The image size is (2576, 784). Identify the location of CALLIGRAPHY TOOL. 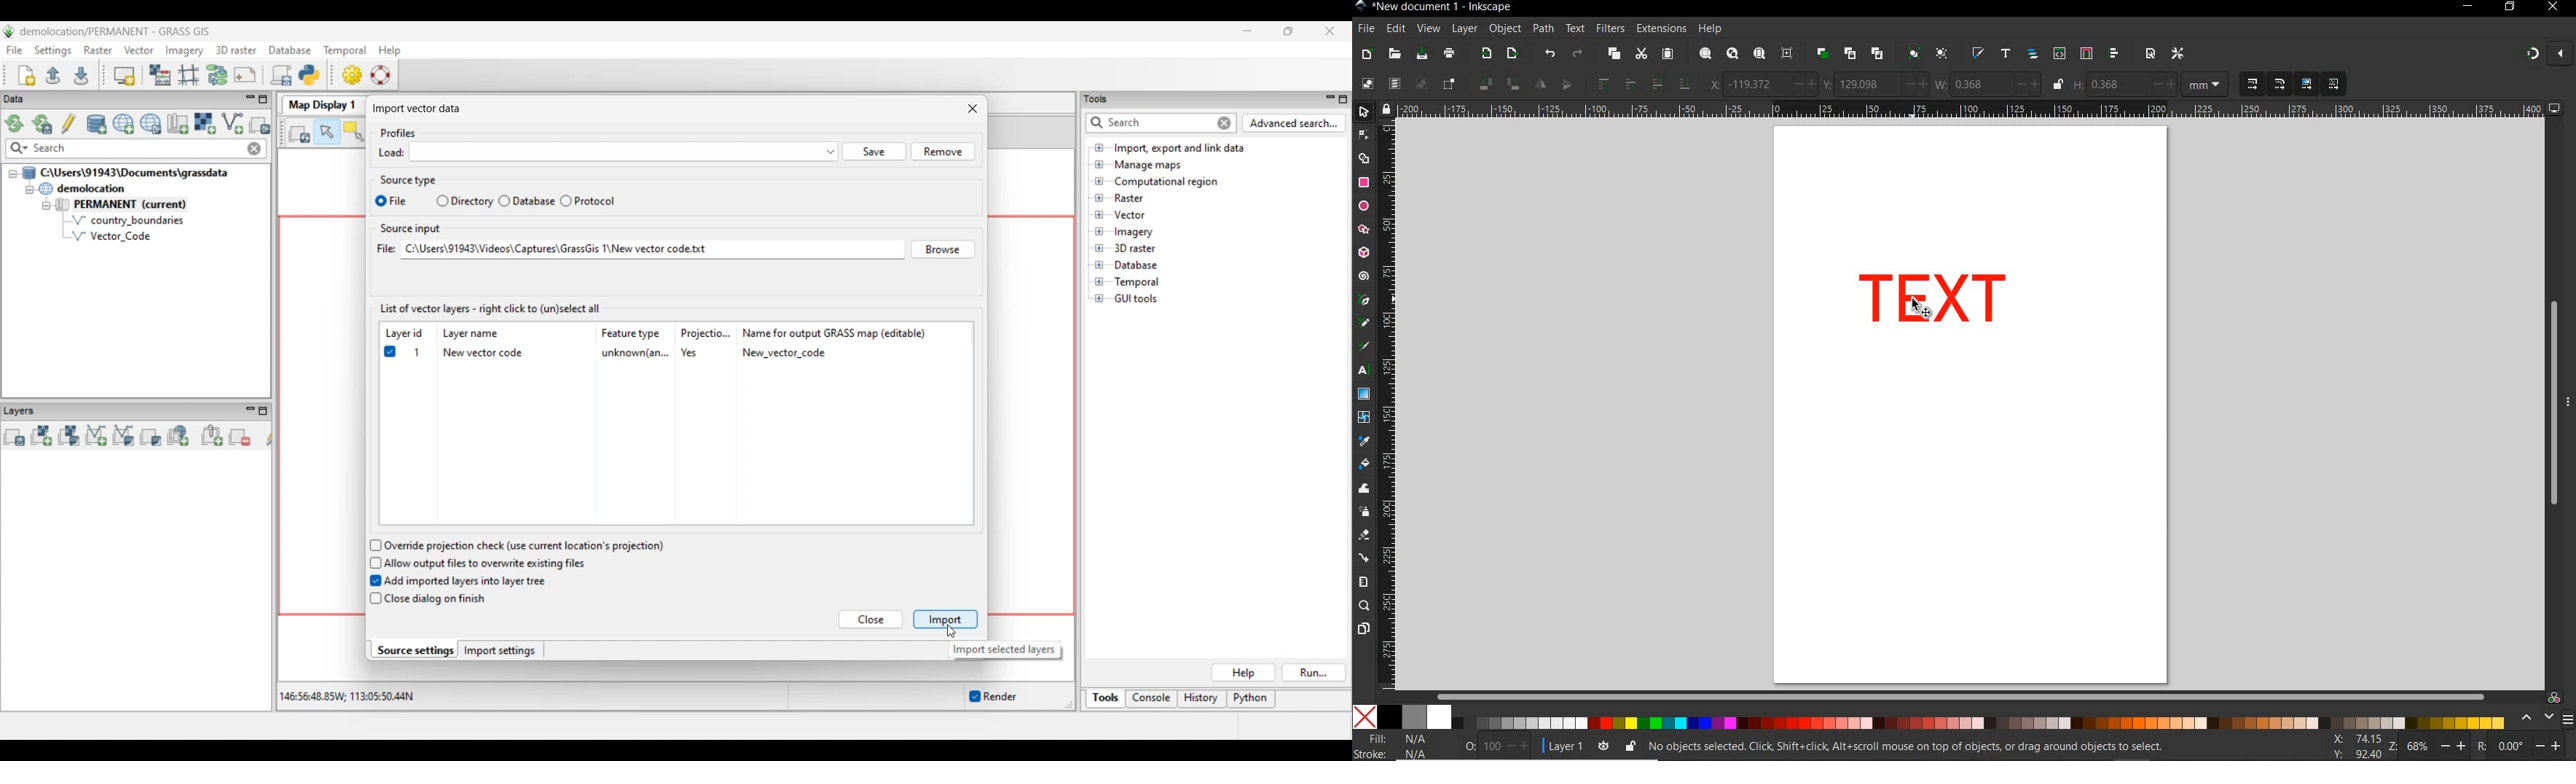
(1366, 348).